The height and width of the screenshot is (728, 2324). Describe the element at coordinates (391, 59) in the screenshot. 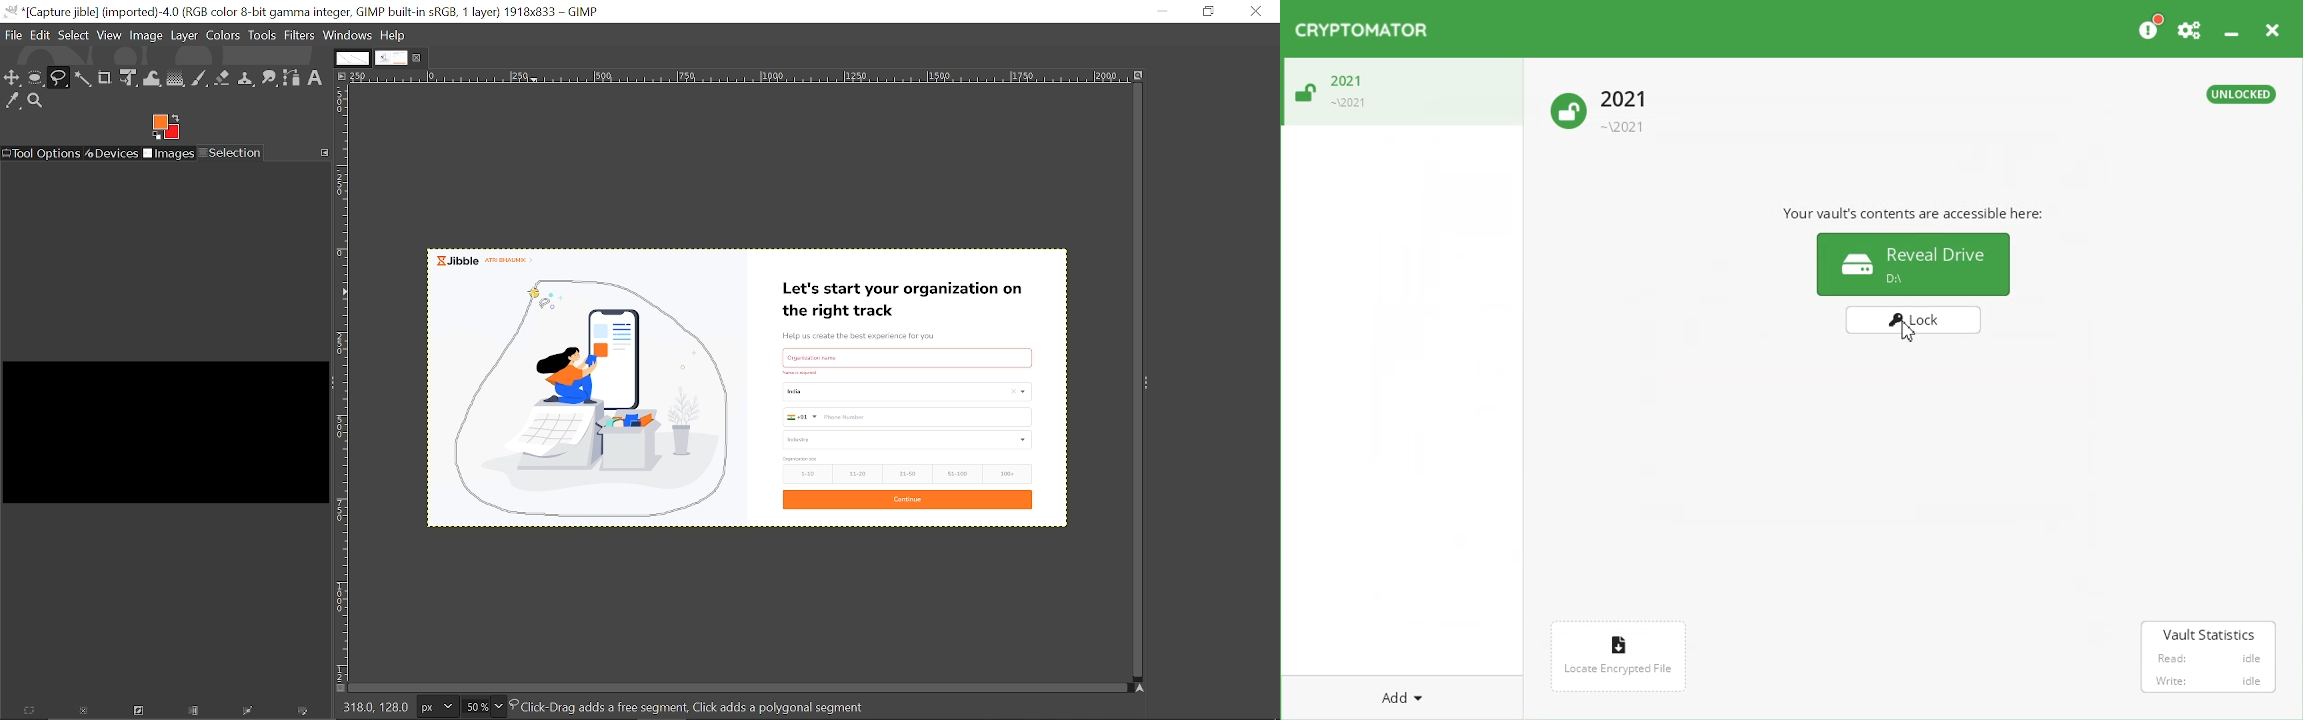

I see `Current tab` at that location.